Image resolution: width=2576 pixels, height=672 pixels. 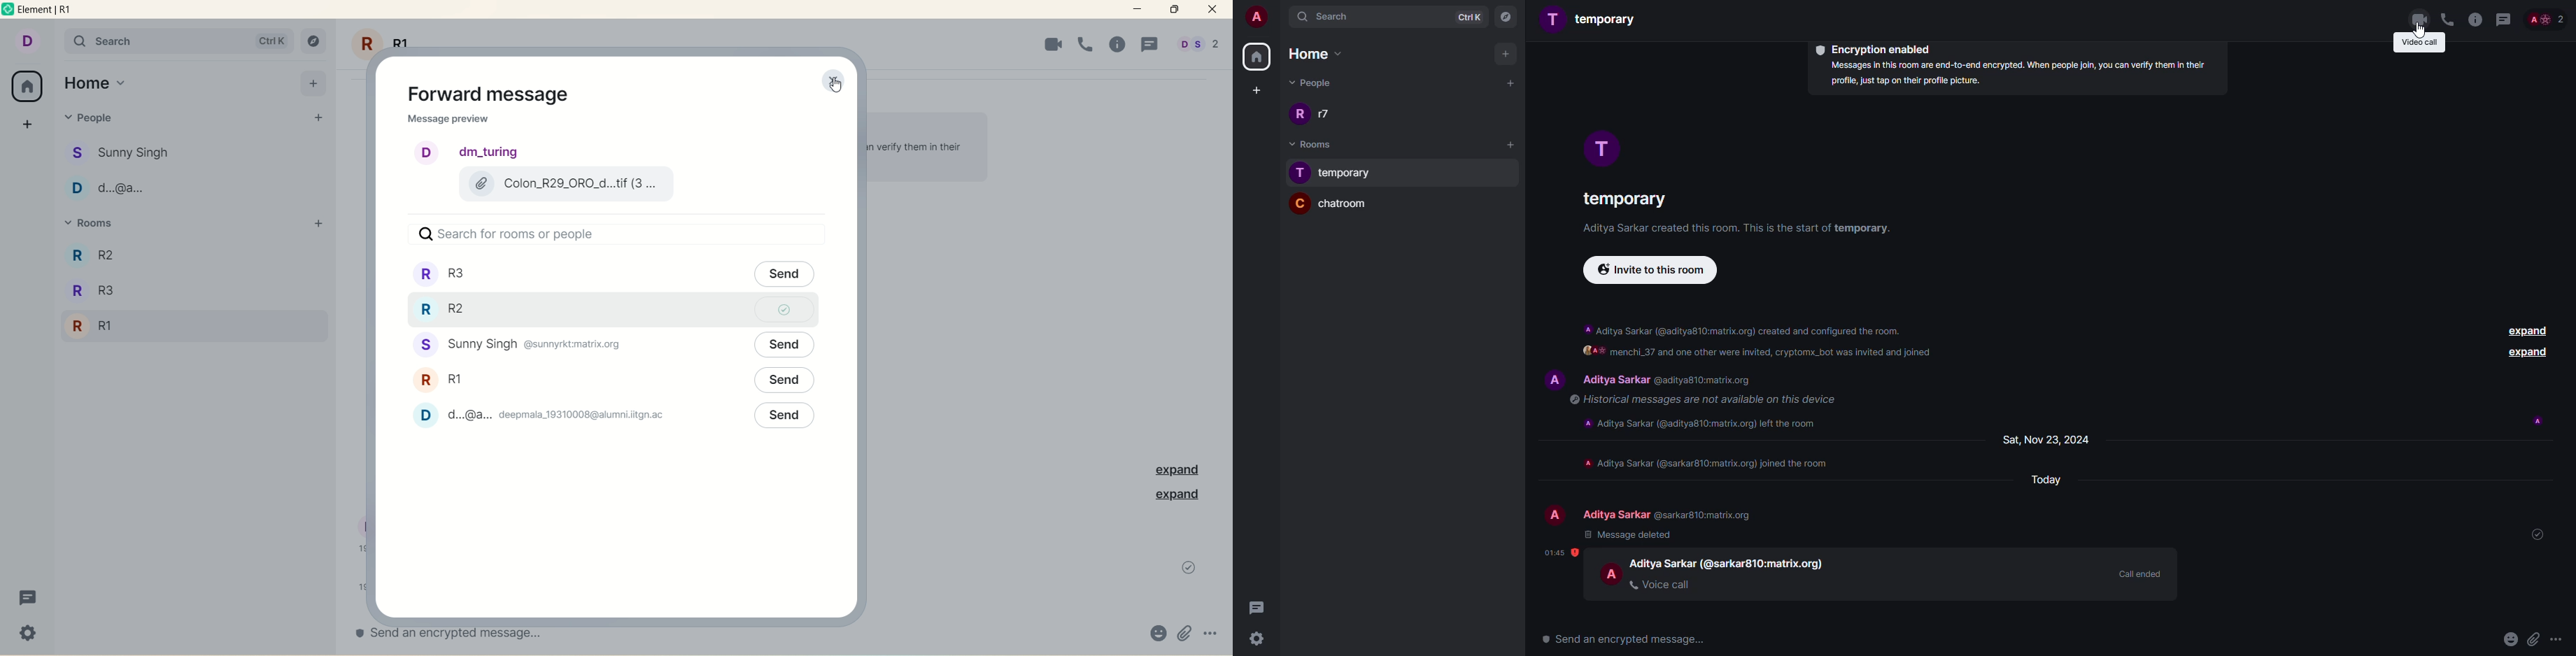 What do you see at coordinates (97, 327) in the screenshot?
I see `R1` at bounding box center [97, 327].